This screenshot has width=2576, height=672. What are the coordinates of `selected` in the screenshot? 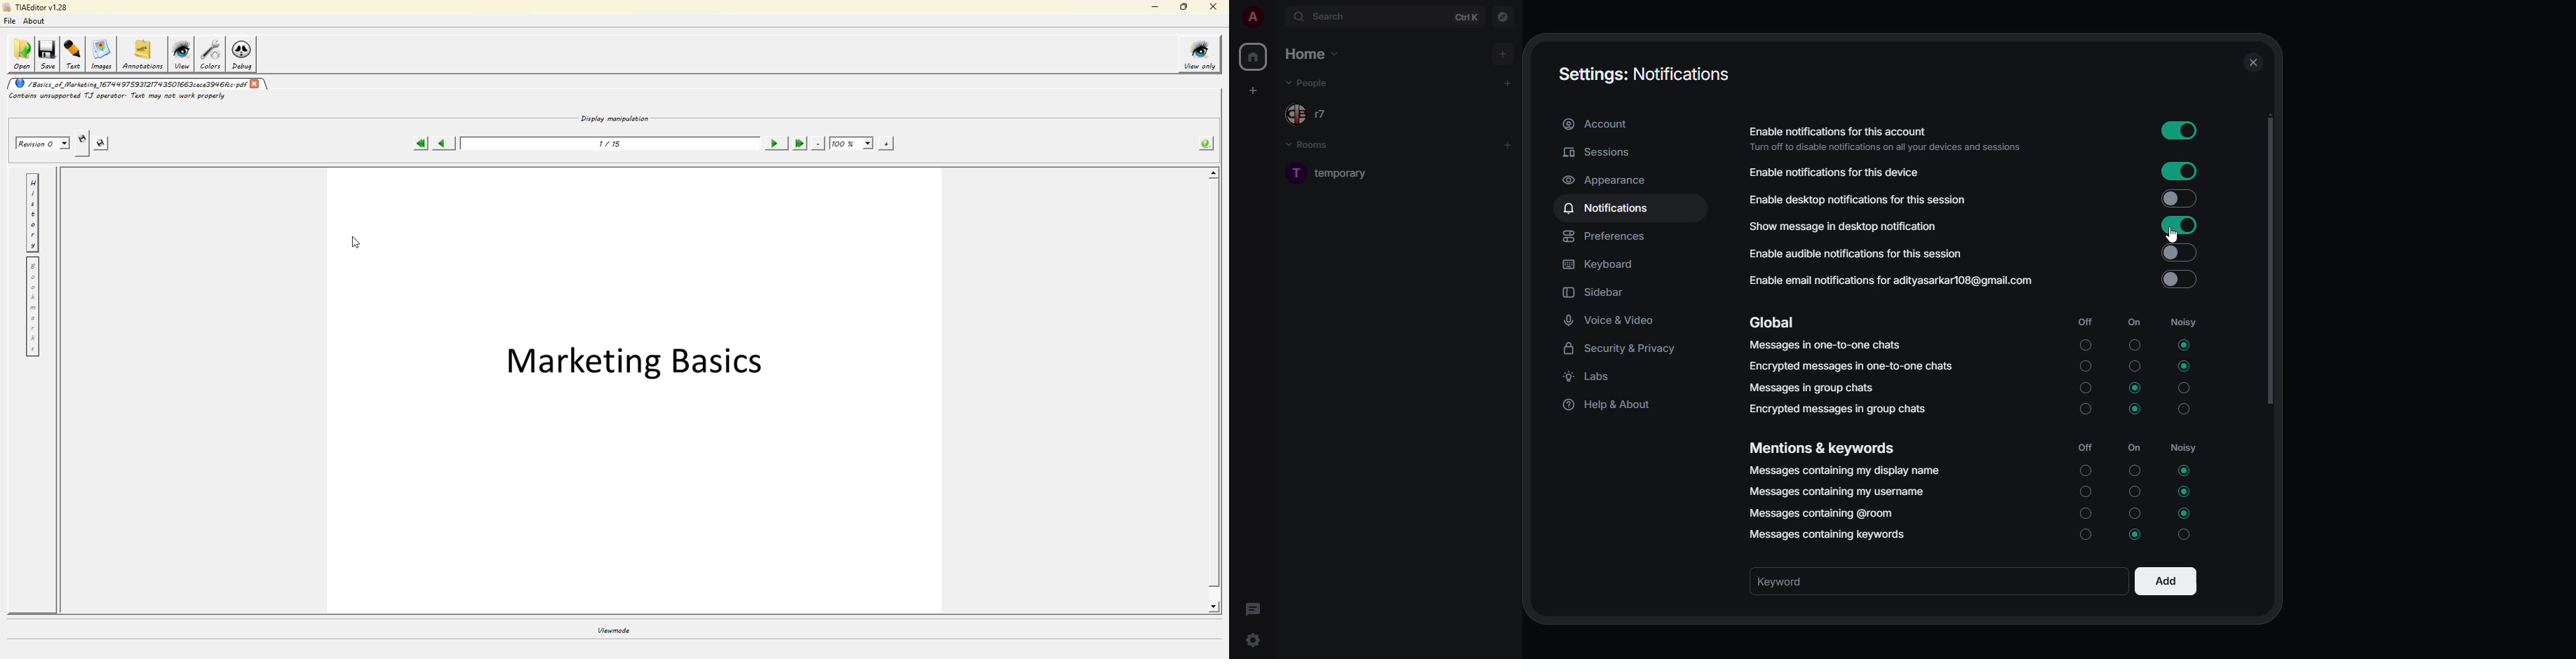 It's located at (2137, 407).